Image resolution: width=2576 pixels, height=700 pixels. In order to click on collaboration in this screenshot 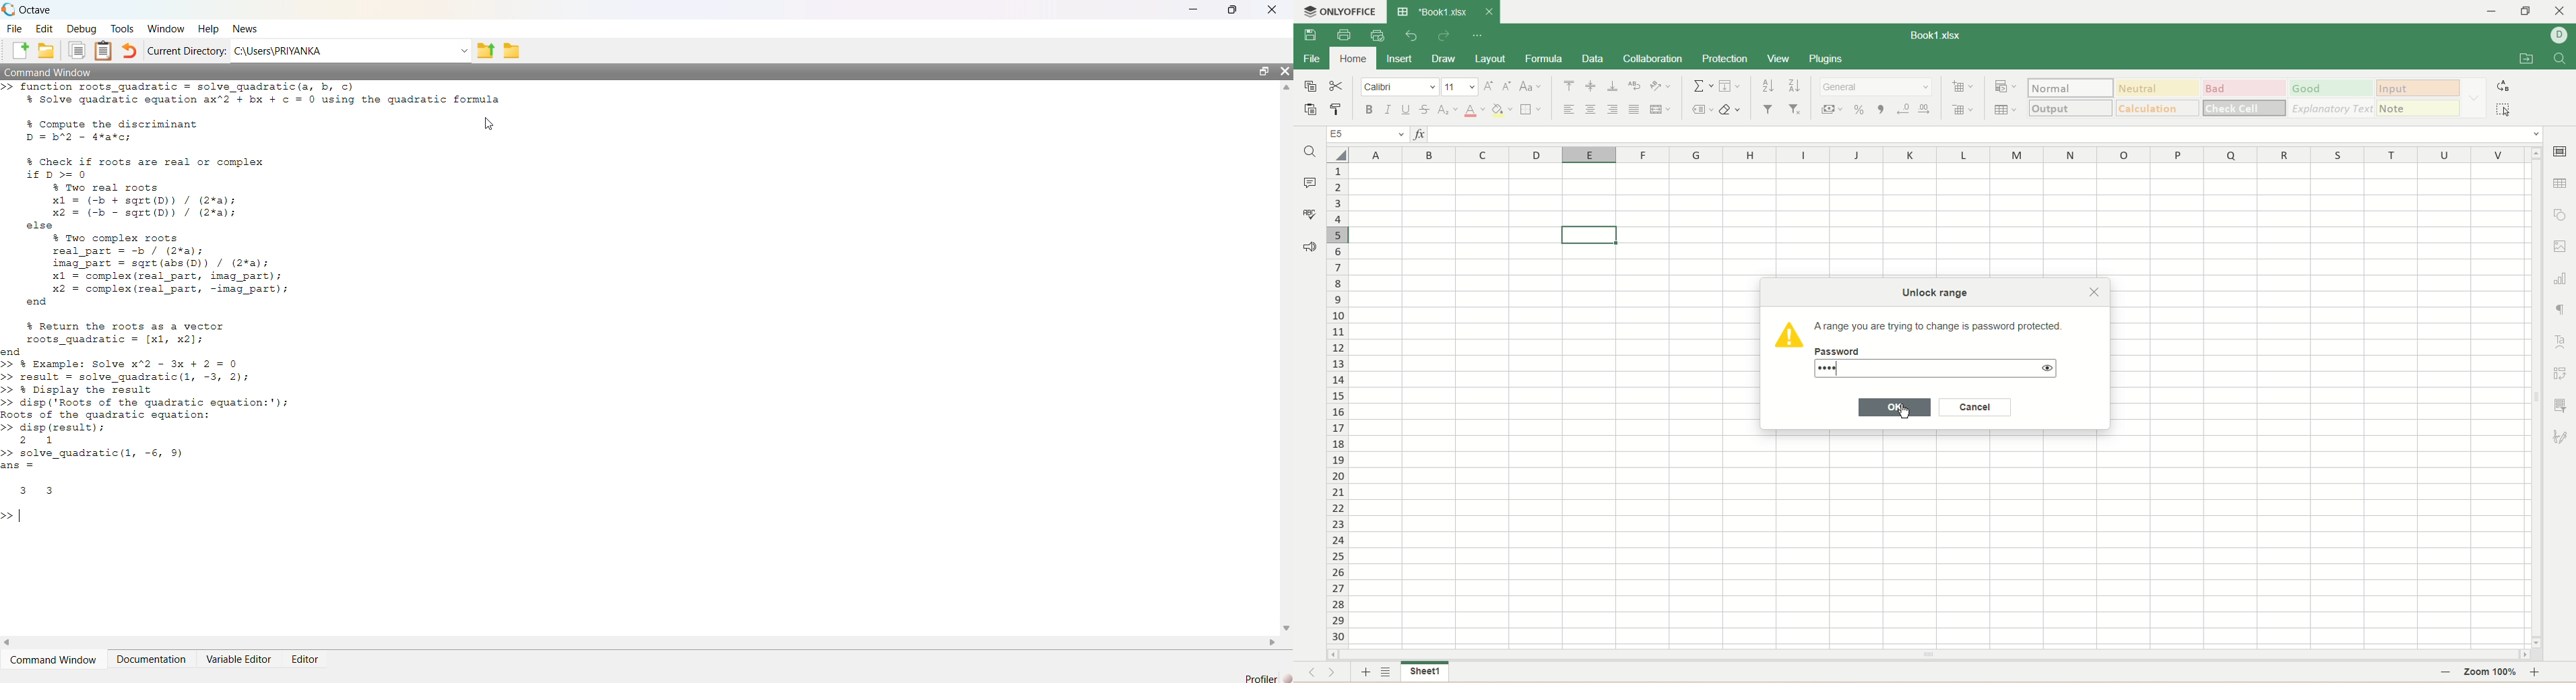, I will do `click(1653, 58)`.